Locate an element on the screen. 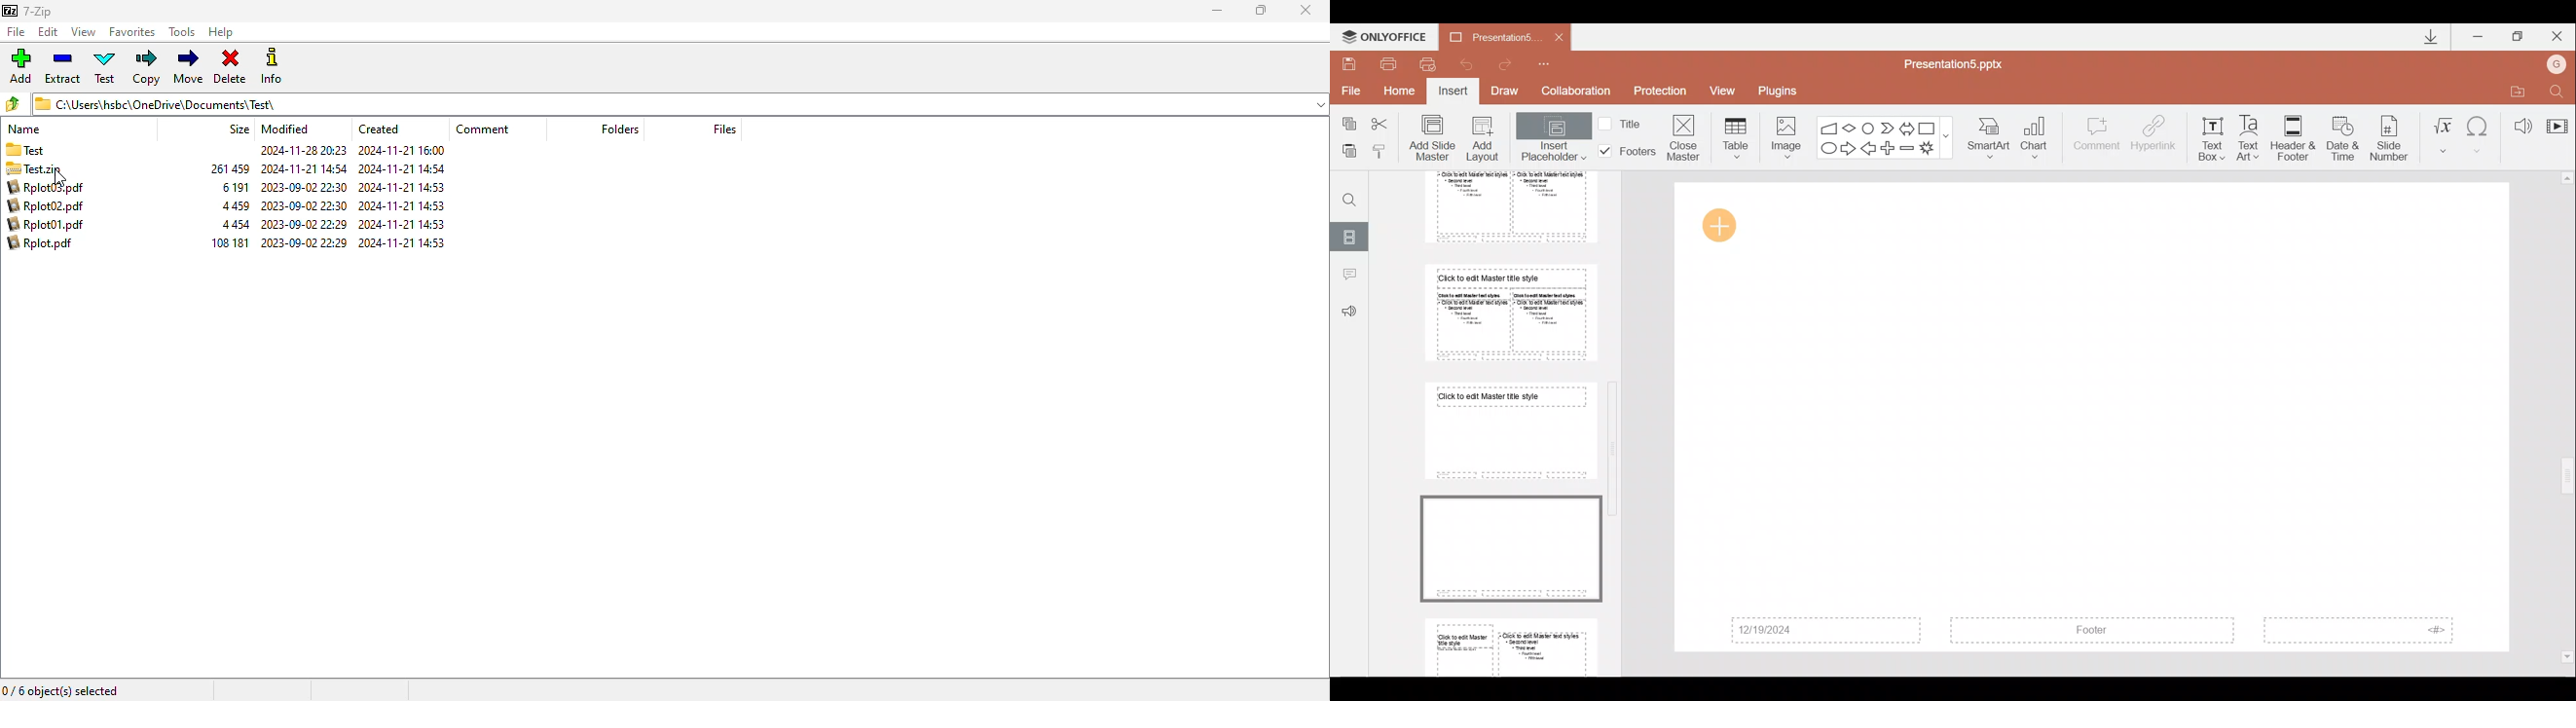 The height and width of the screenshot is (728, 2576). Text Art is located at coordinates (2251, 134).